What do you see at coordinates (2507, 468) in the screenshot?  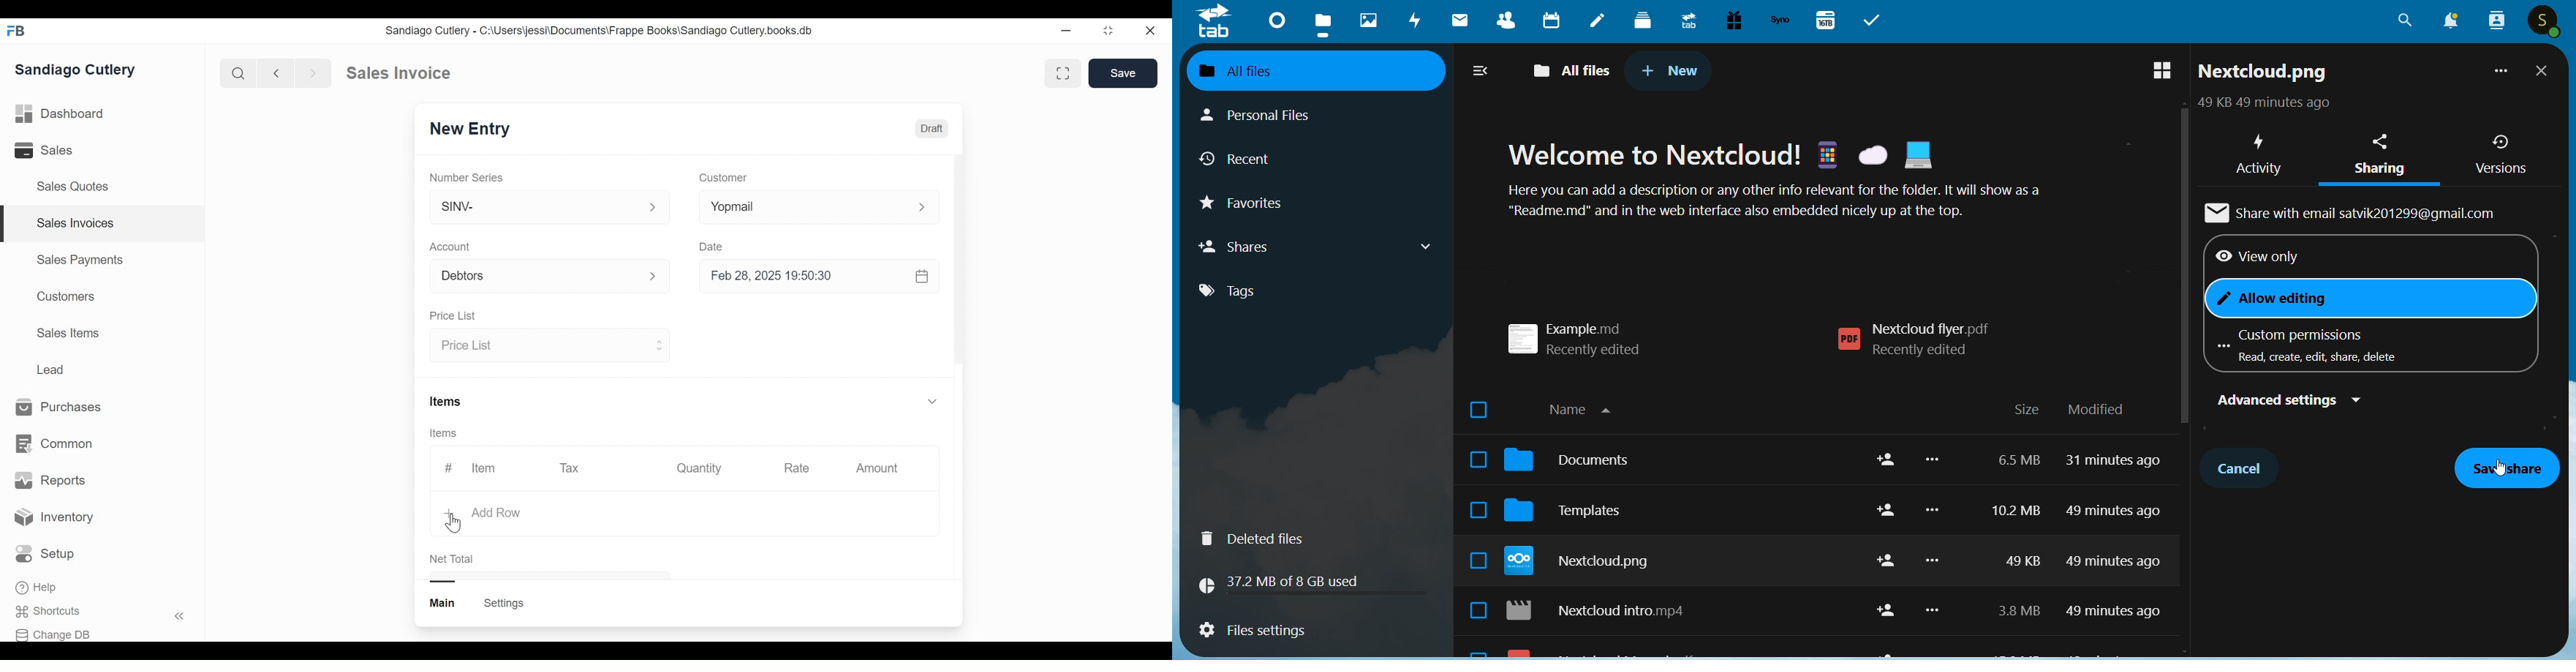 I see `save share` at bounding box center [2507, 468].